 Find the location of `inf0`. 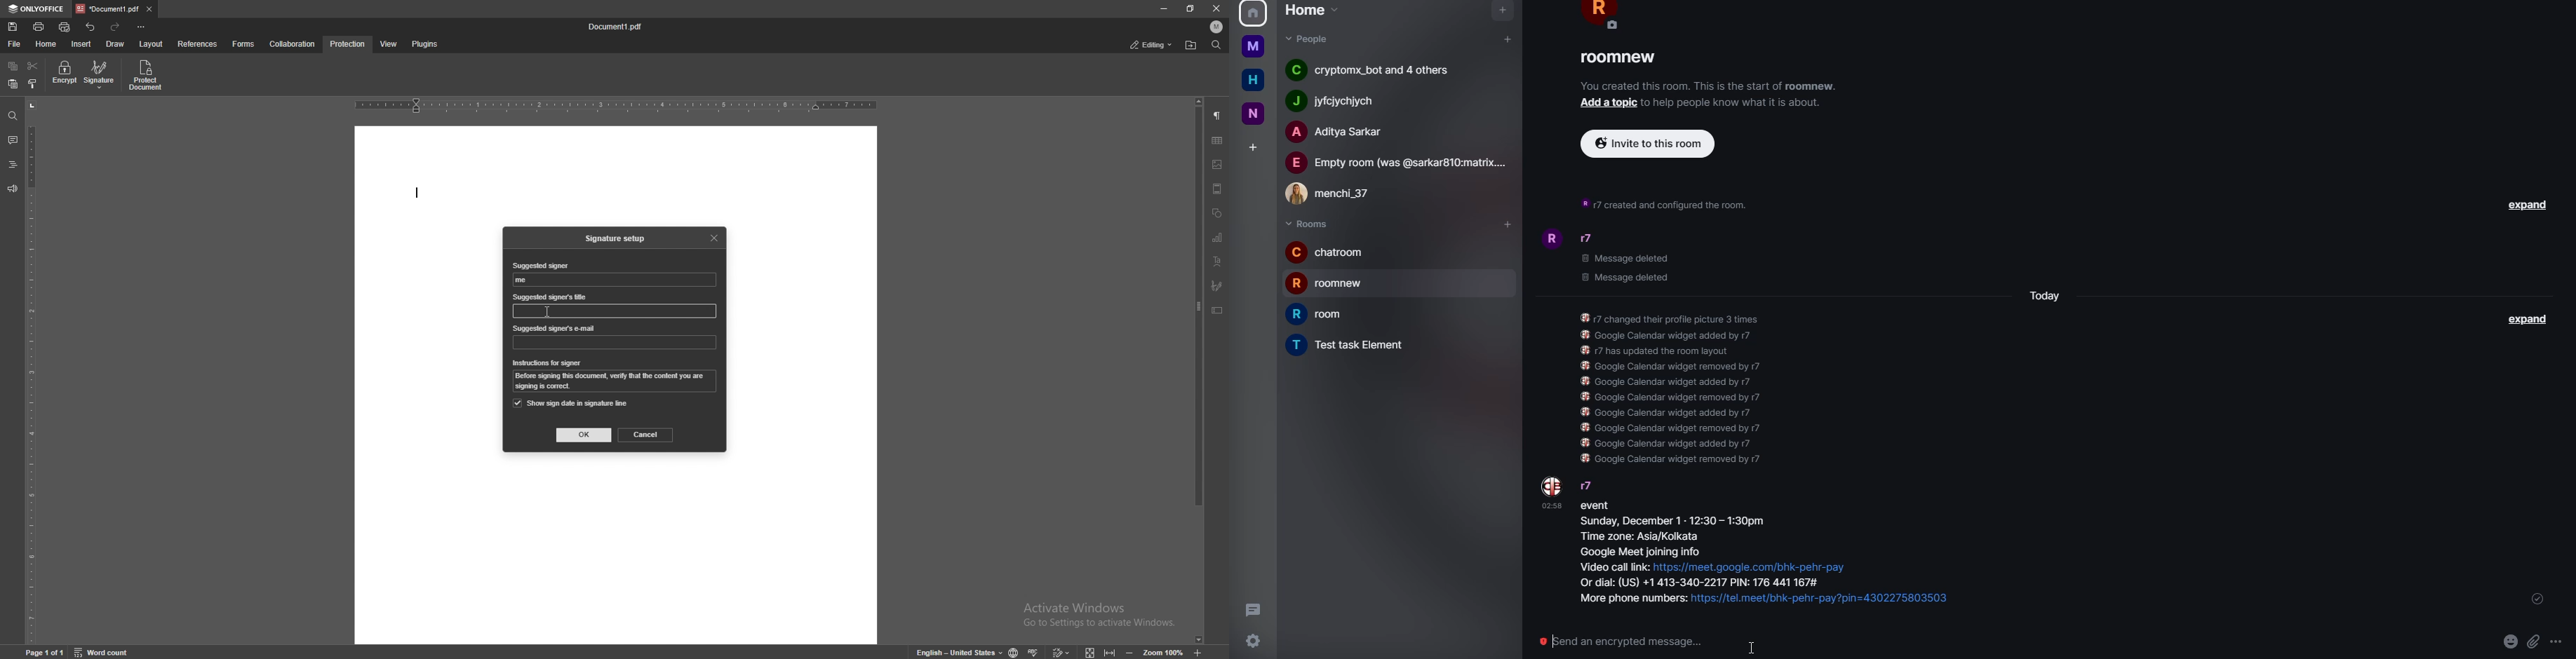

inf0 is located at coordinates (2018, 20).